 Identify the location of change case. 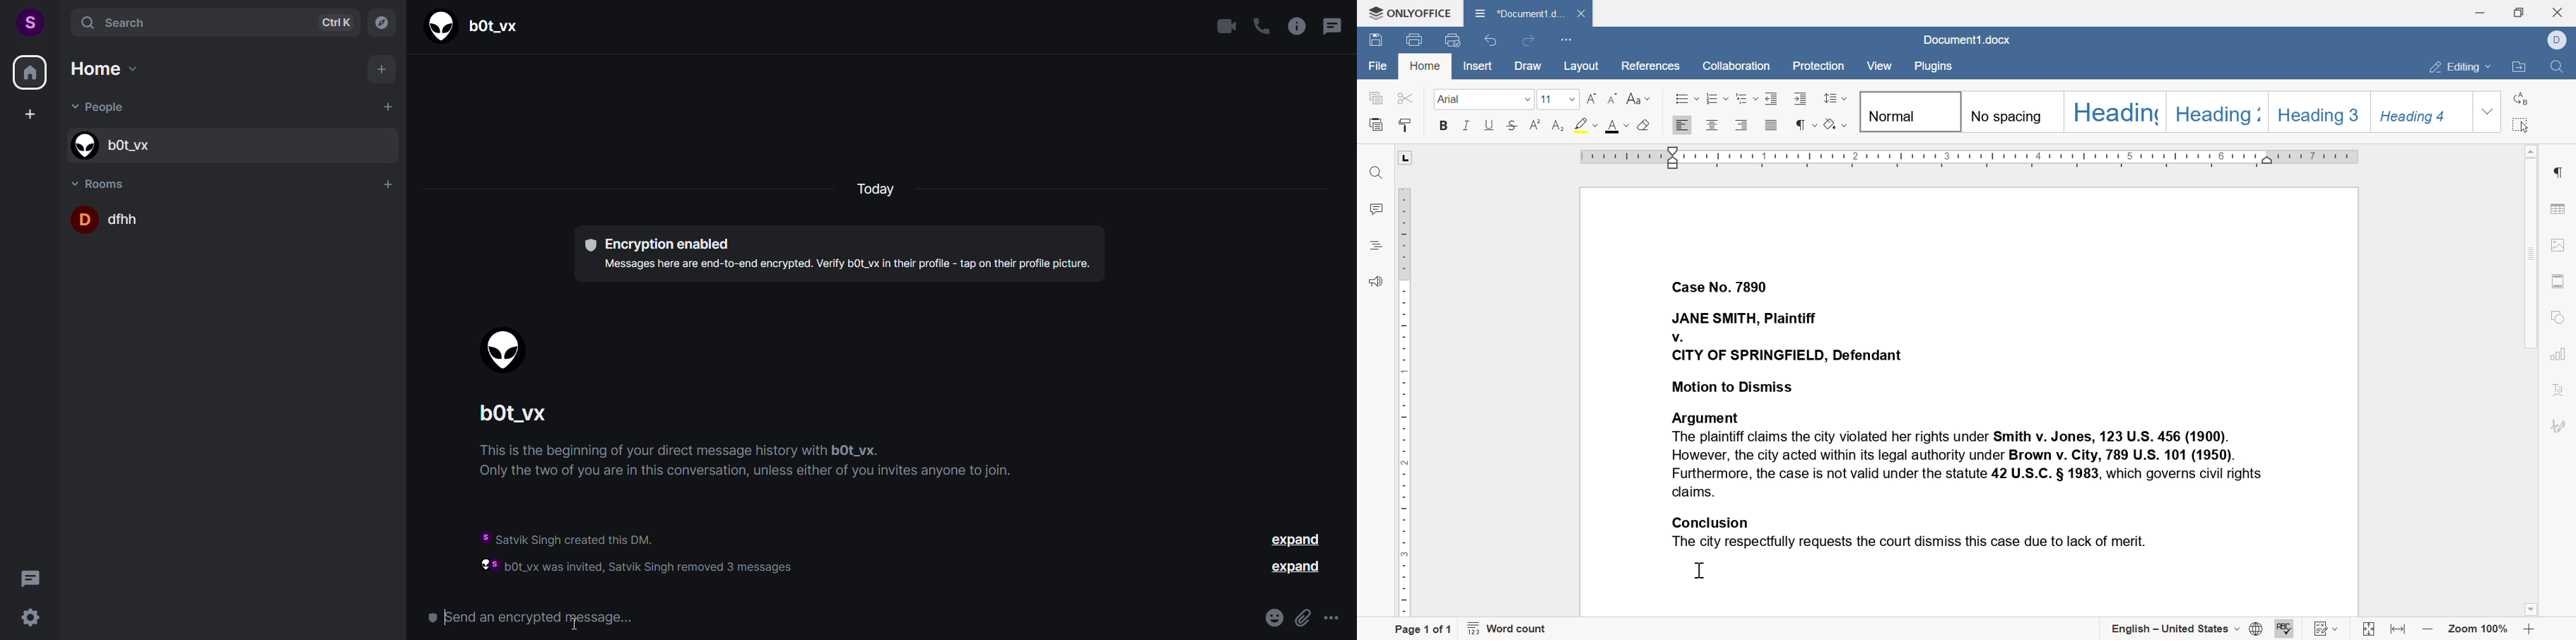
(1640, 98).